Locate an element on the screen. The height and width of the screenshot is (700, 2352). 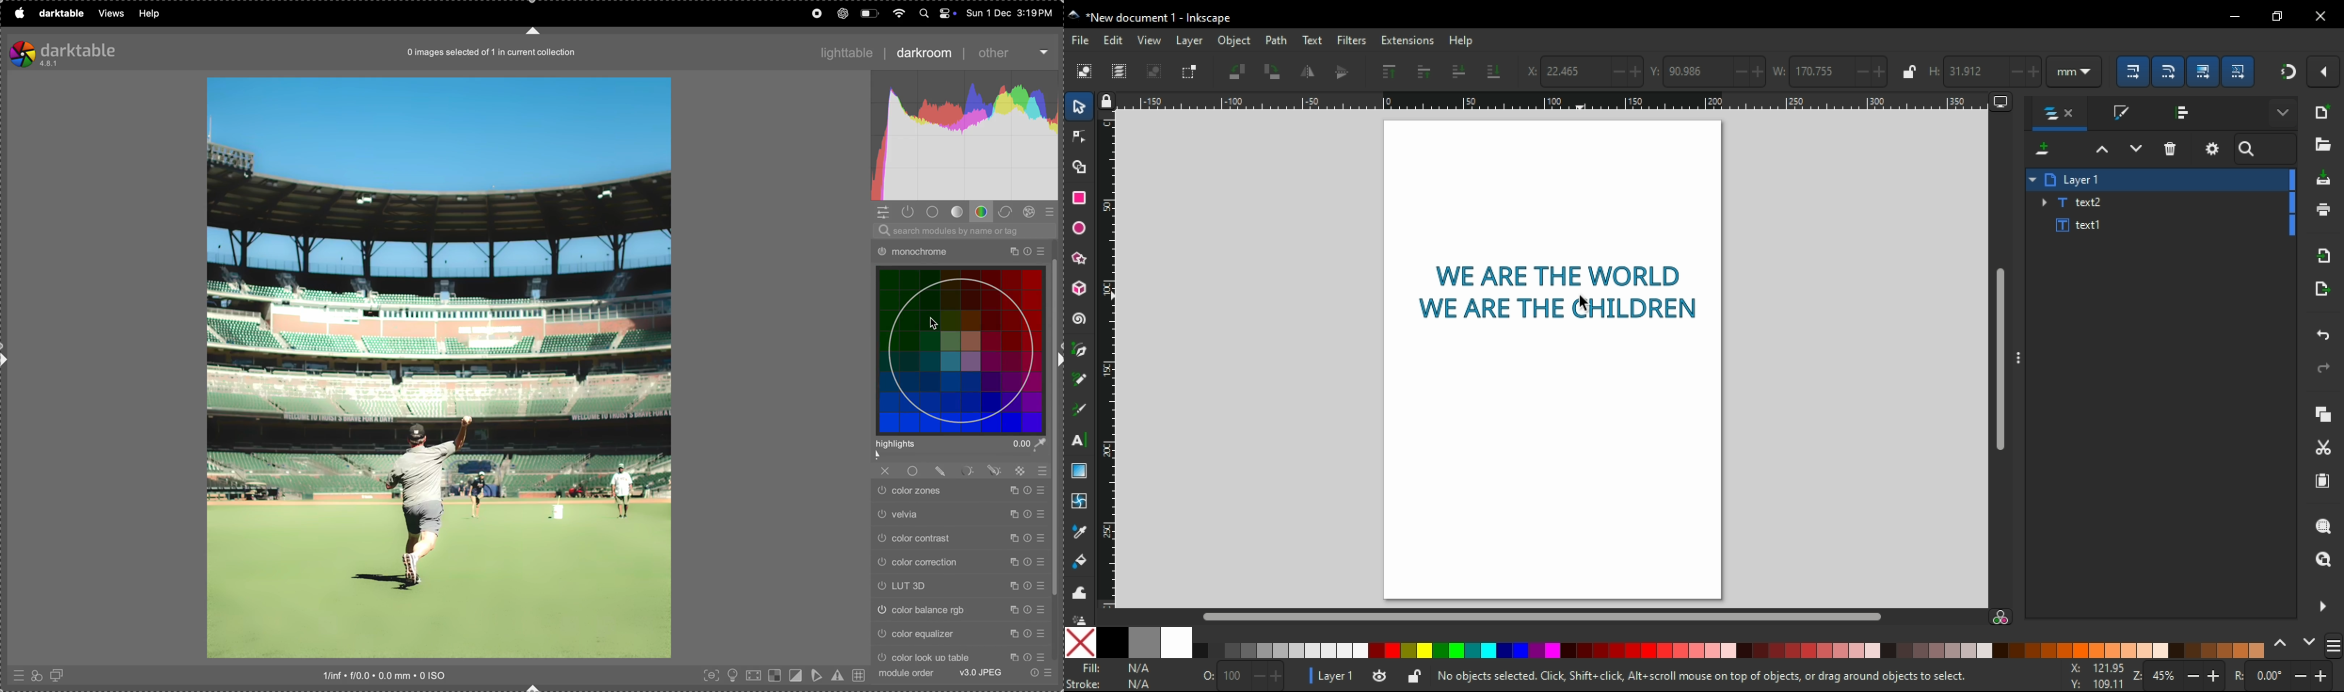
apple widgets is located at coordinates (936, 13).